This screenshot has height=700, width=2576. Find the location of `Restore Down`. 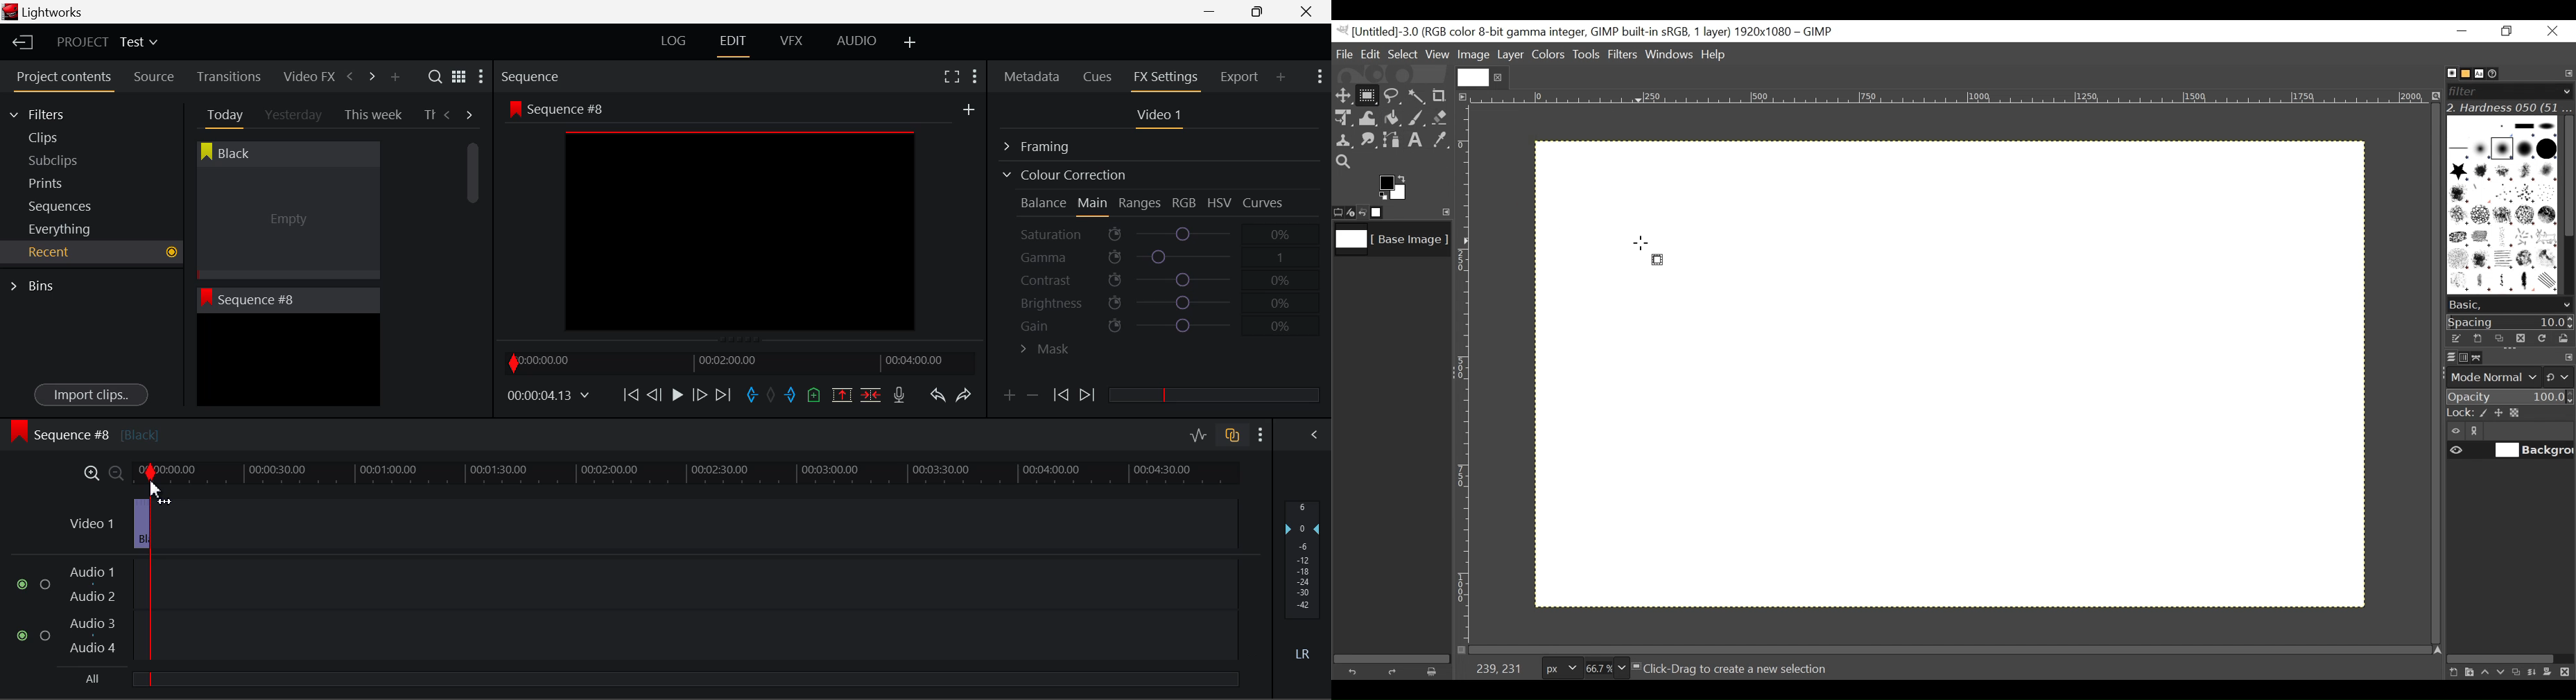

Restore Down is located at coordinates (1214, 12).